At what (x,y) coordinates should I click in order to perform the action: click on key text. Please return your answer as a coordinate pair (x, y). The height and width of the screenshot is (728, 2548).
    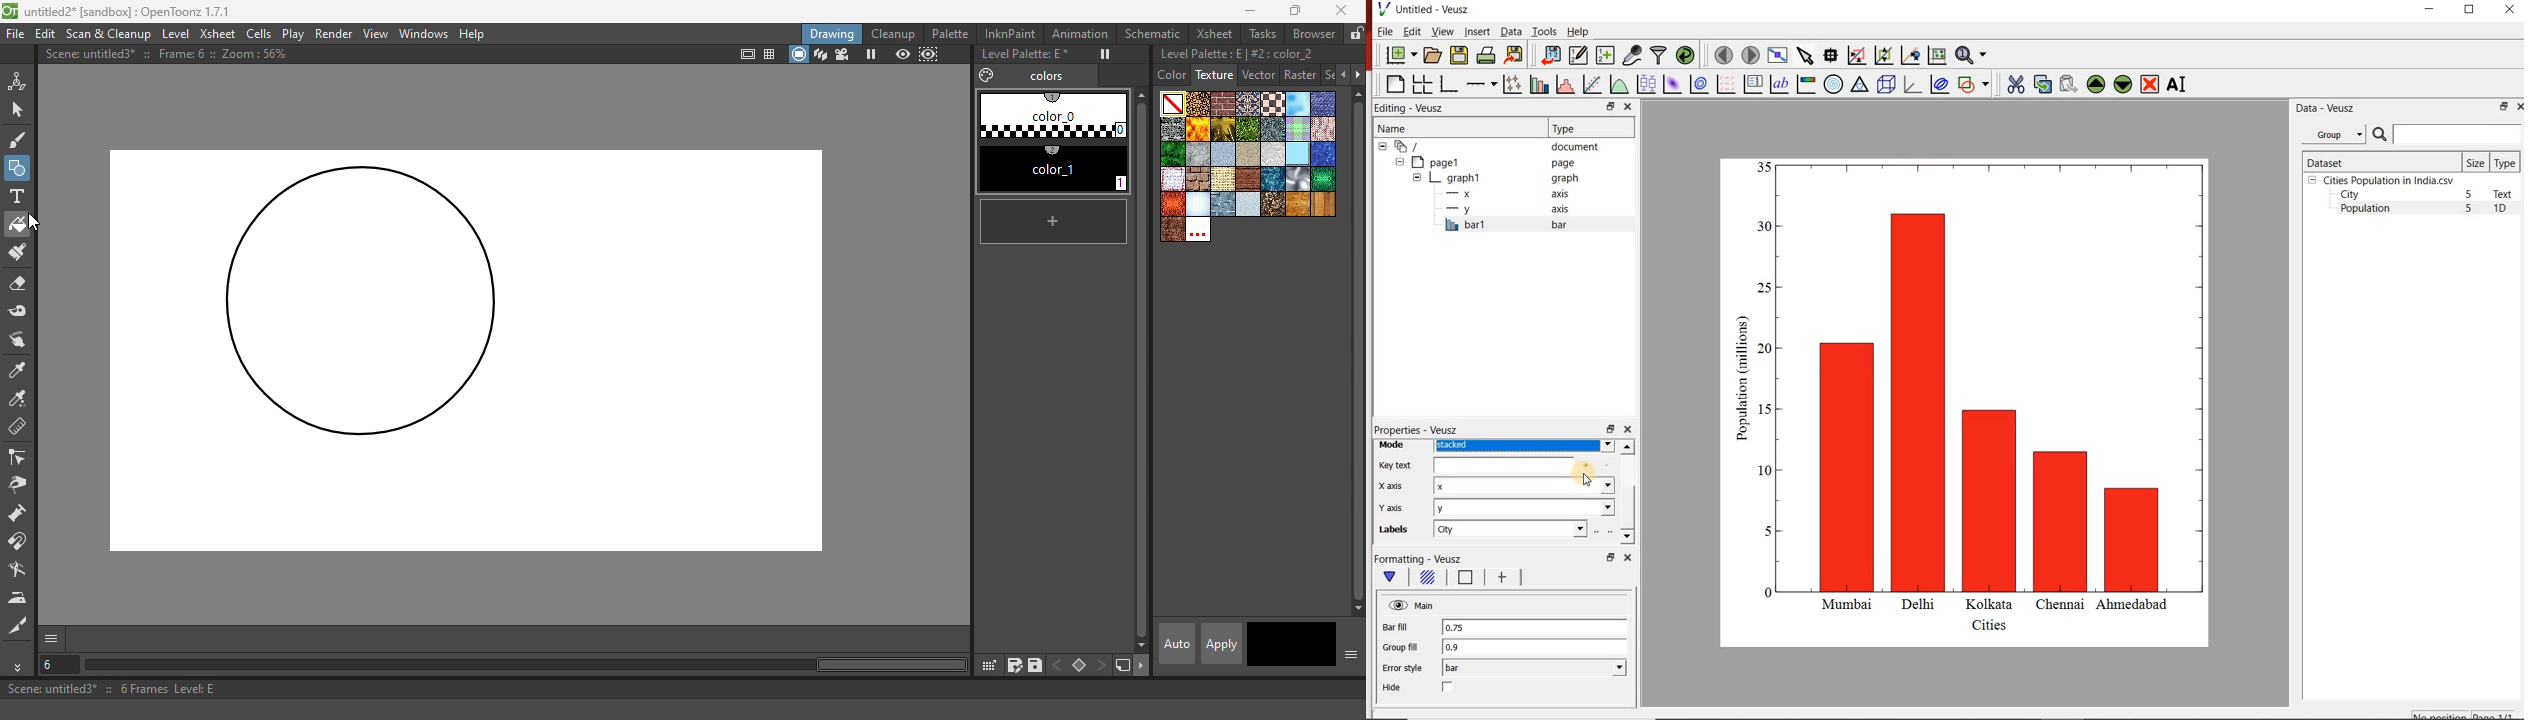
    Looking at the image, I should click on (1396, 465).